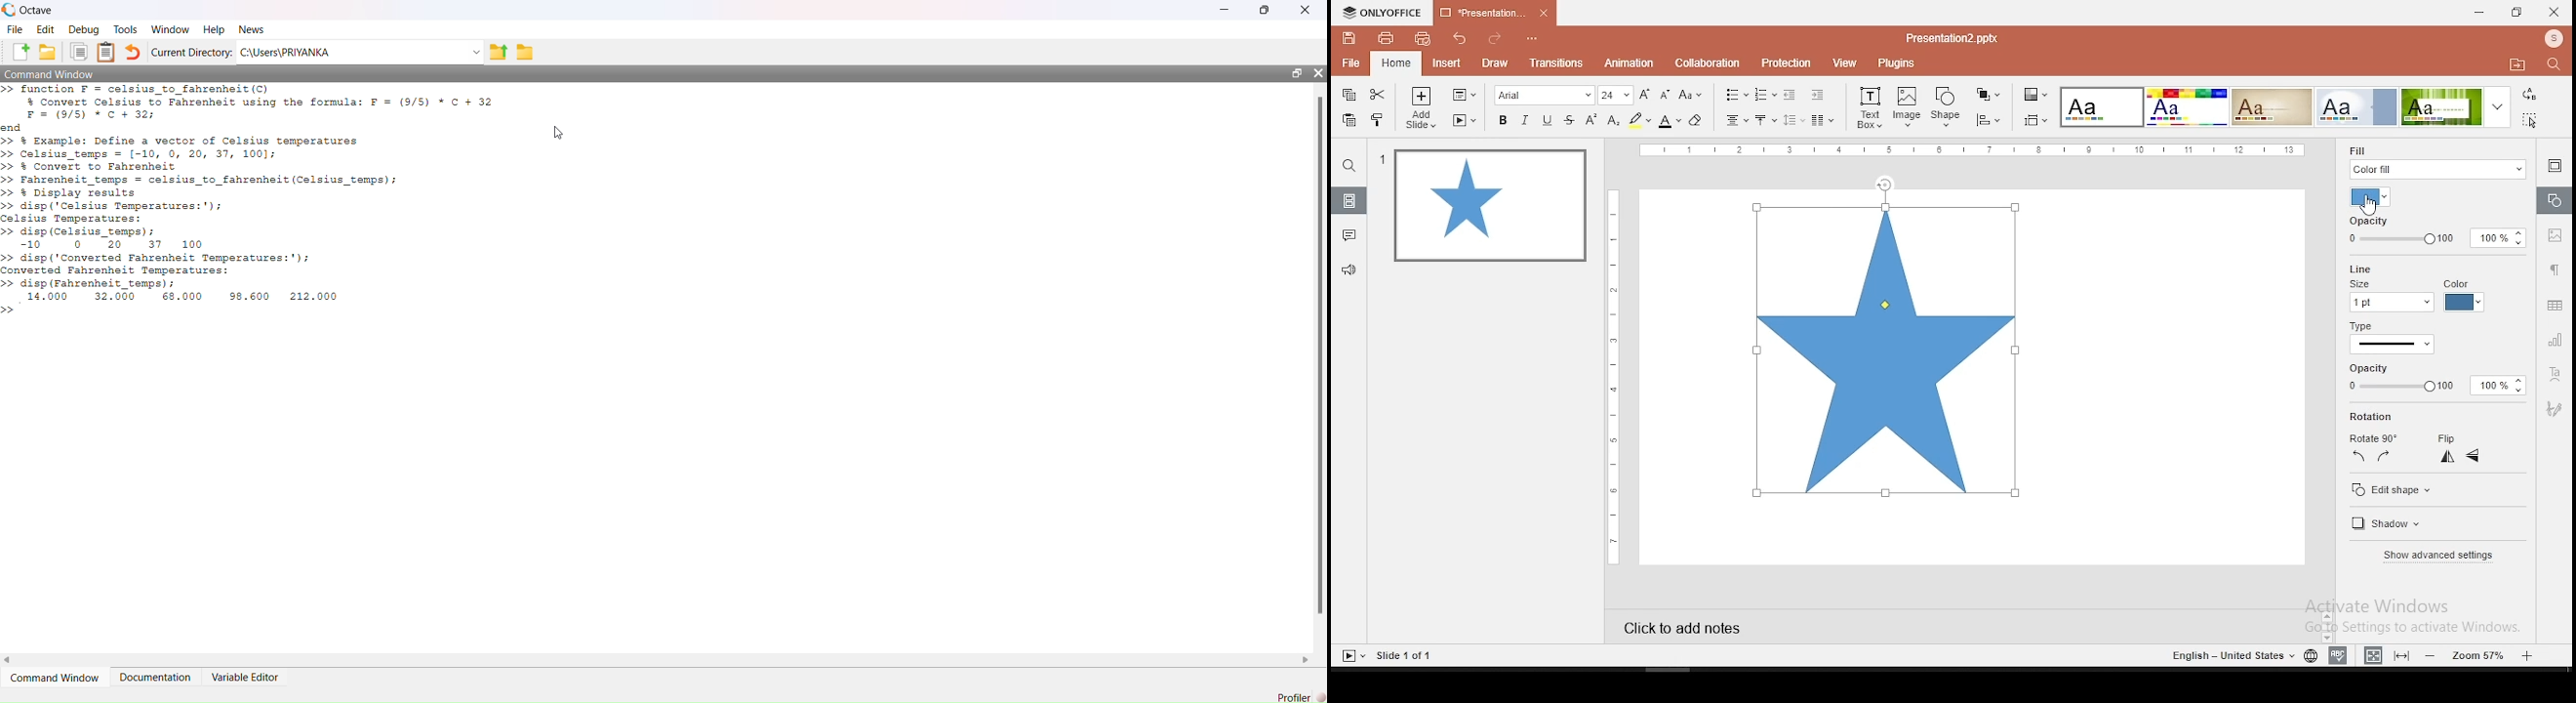 The image size is (2576, 728). What do you see at coordinates (46, 29) in the screenshot?
I see `Edit` at bounding box center [46, 29].